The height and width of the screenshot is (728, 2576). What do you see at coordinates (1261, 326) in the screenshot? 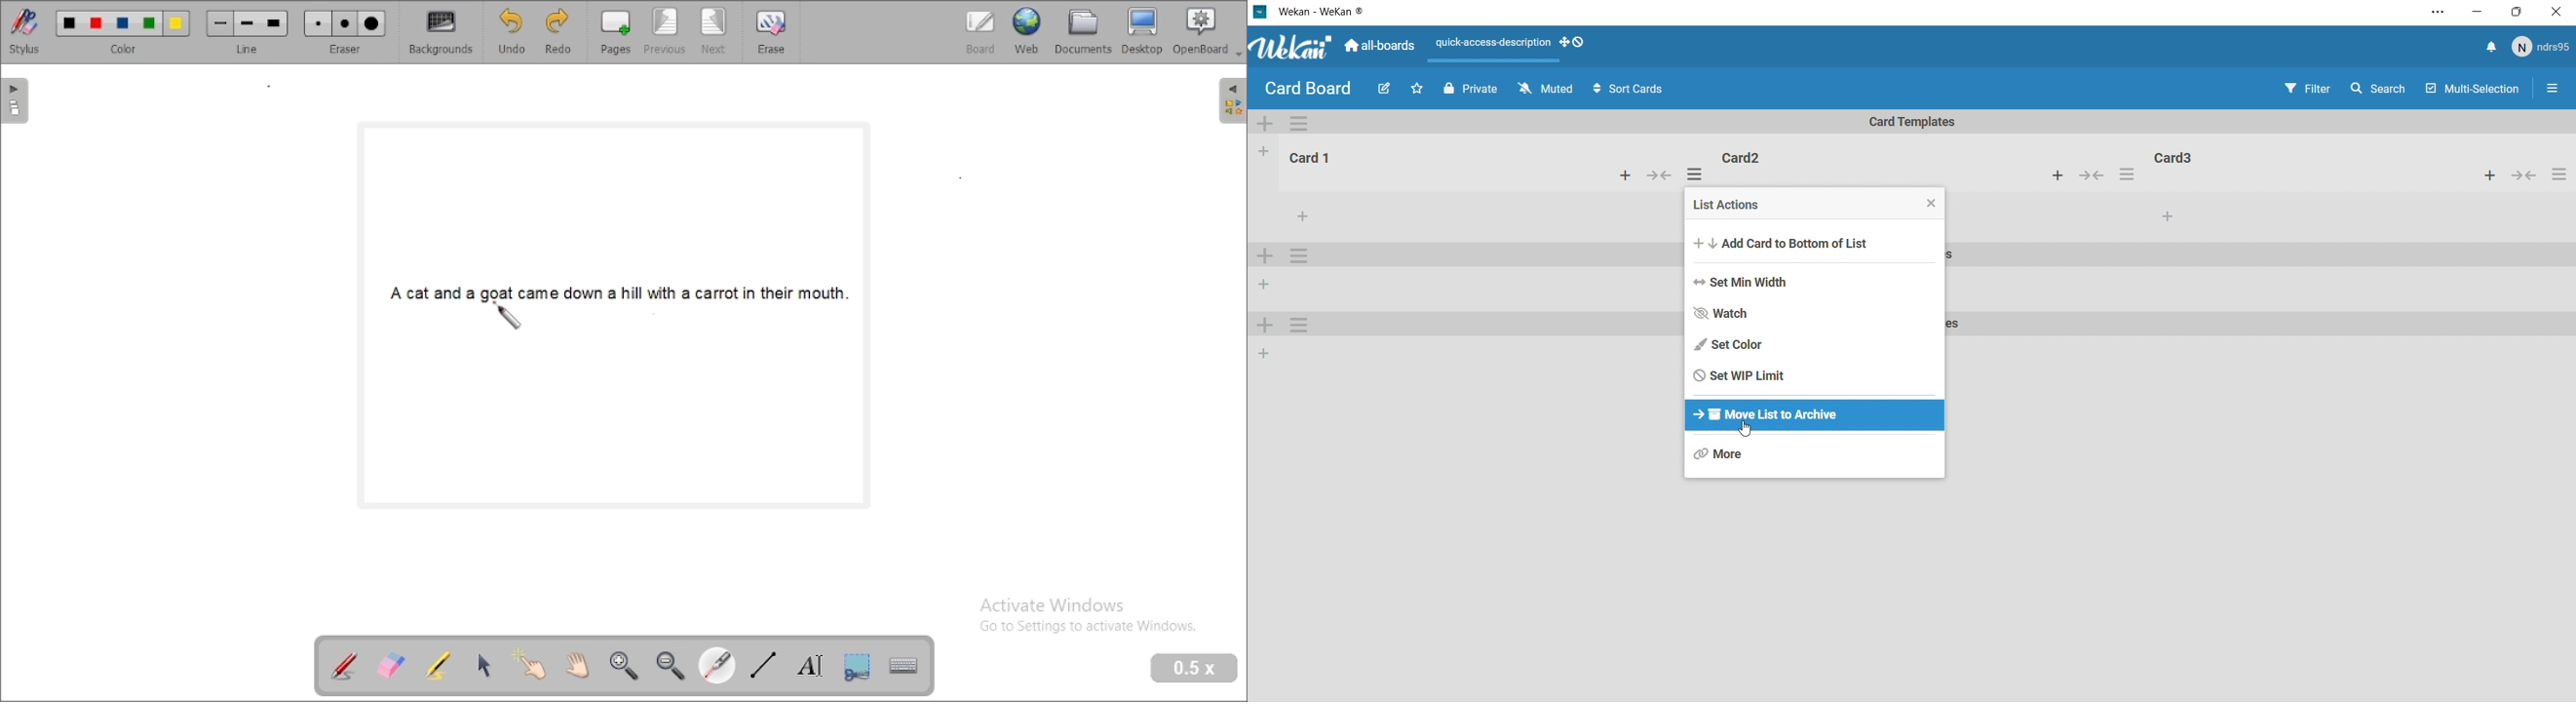
I see `add` at bounding box center [1261, 326].